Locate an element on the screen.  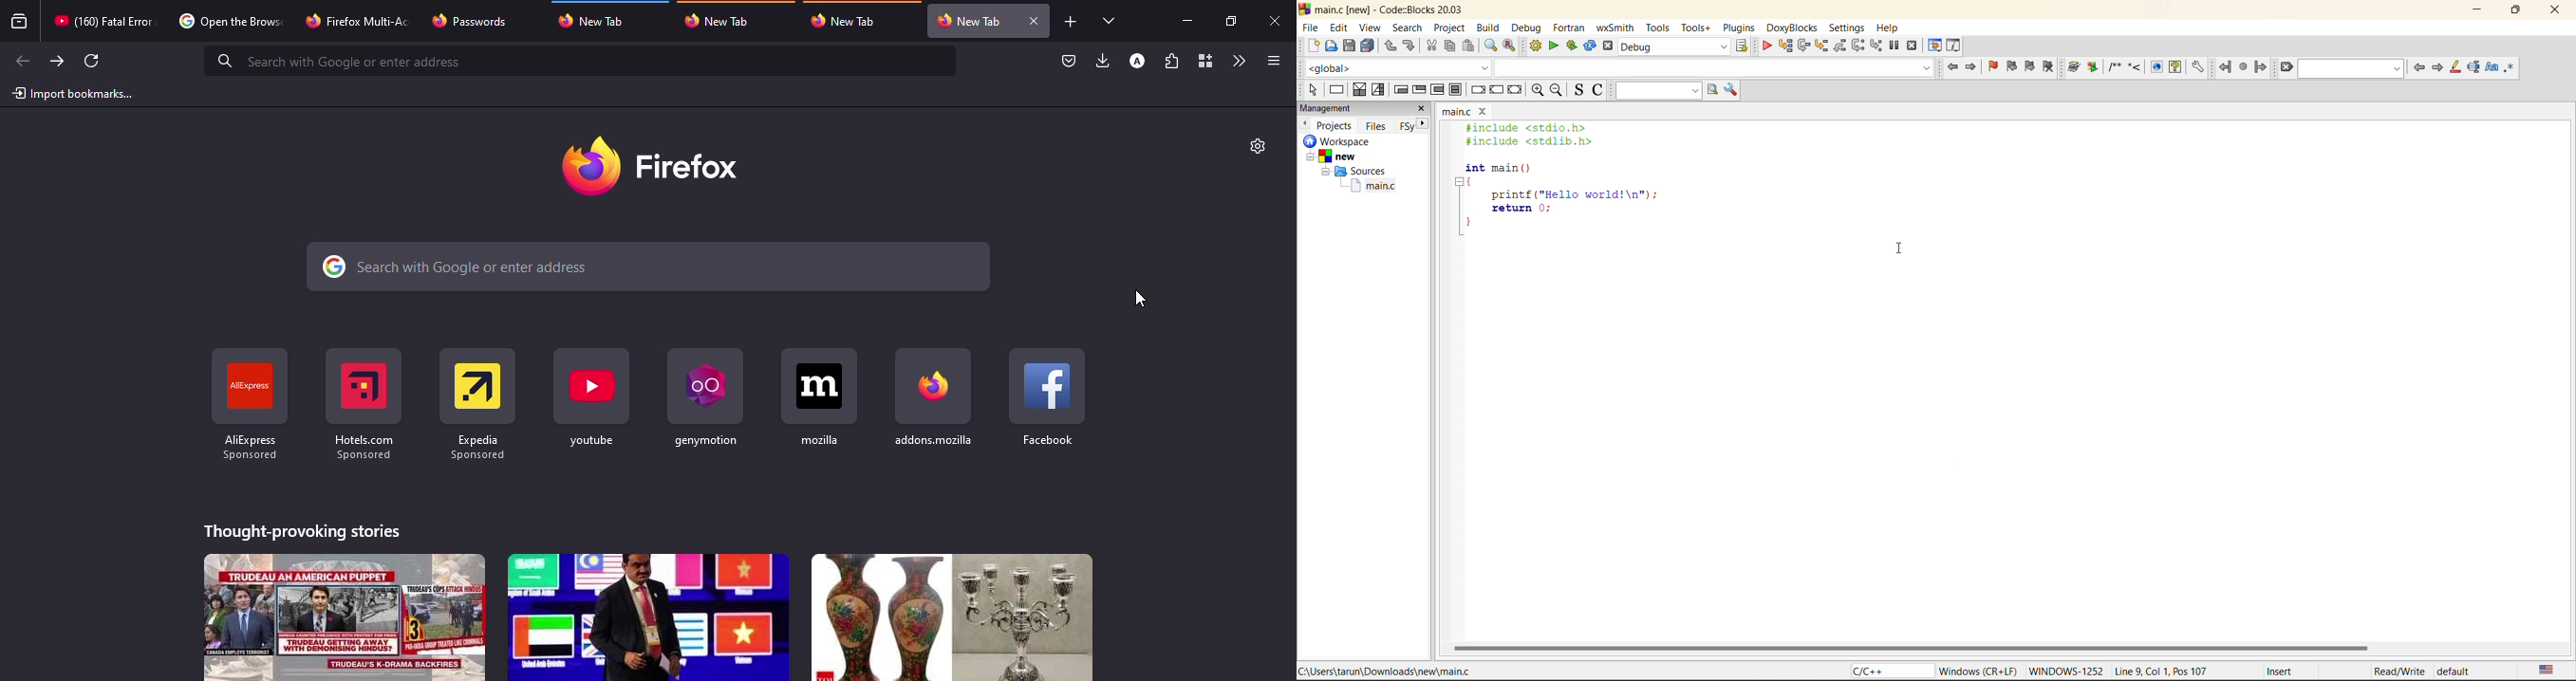
wxsmith is located at coordinates (1613, 29).